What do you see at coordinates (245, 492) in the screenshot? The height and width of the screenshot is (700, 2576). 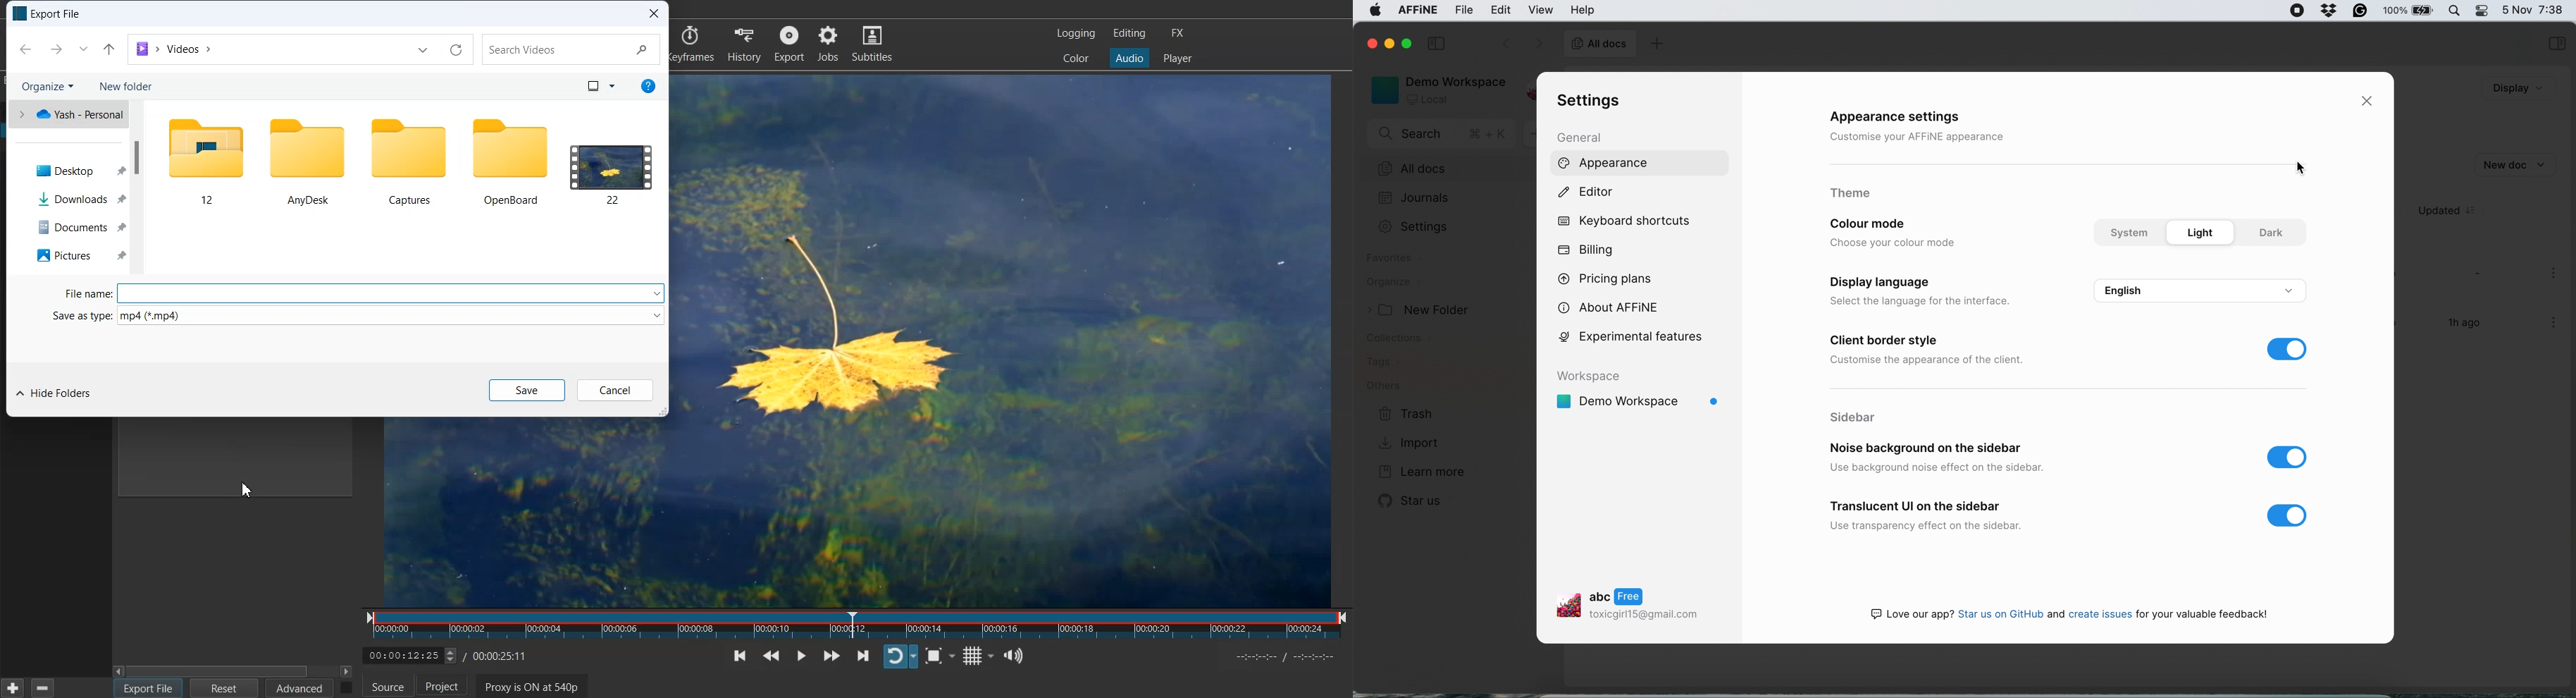 I see `cursor` at bounding box center [245, 492].